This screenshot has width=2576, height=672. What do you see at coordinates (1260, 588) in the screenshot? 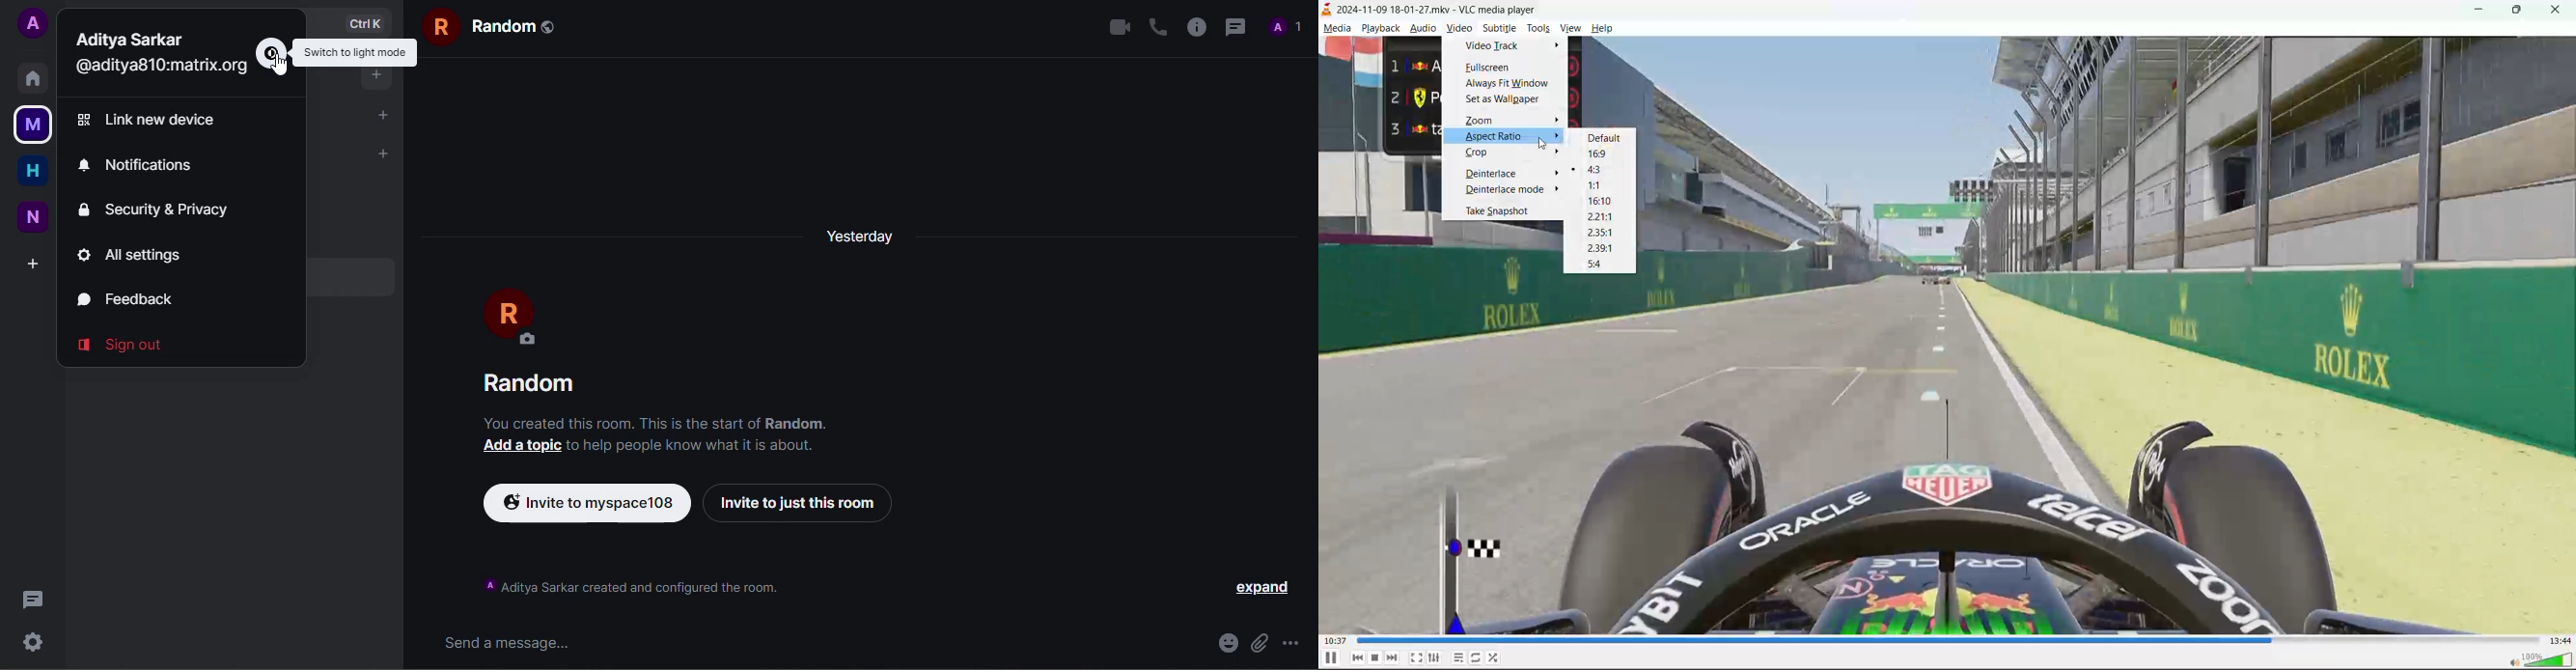
I see `expand` at bounding box center [1260, 588].